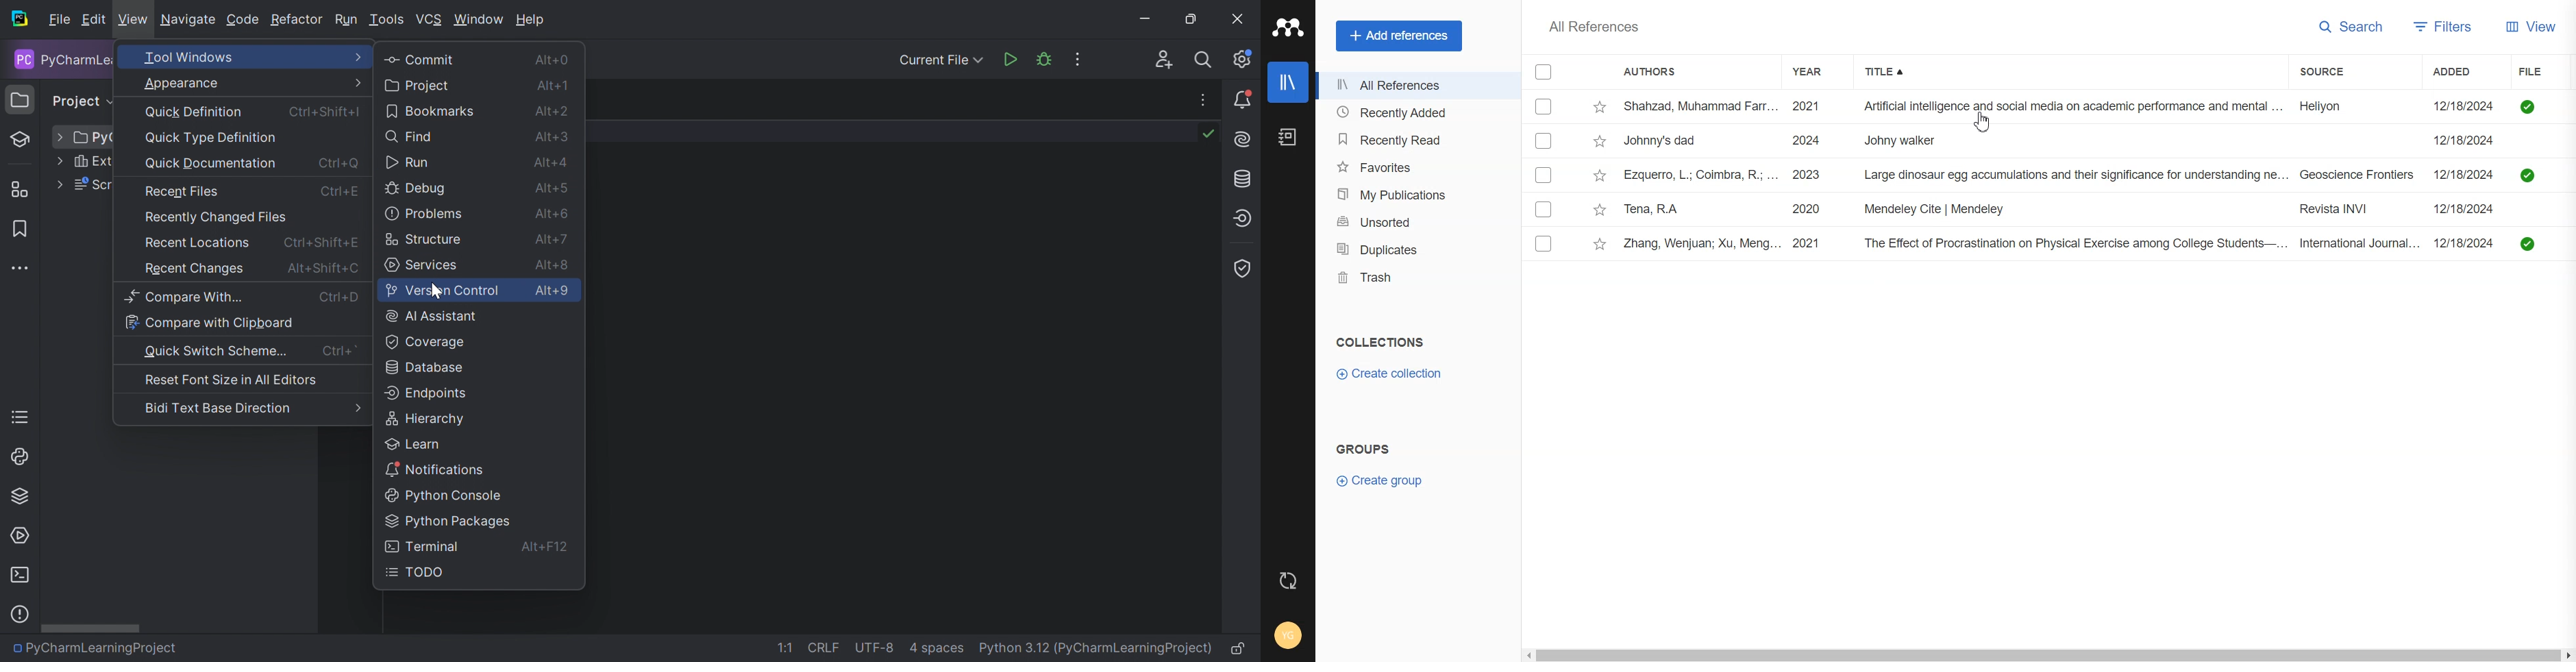 This screenshot has width=2576, height=672. What do you see at coordinates (196, 112) in the screenshot?
I see `Quick Definition` at bounding box center [196, 112].